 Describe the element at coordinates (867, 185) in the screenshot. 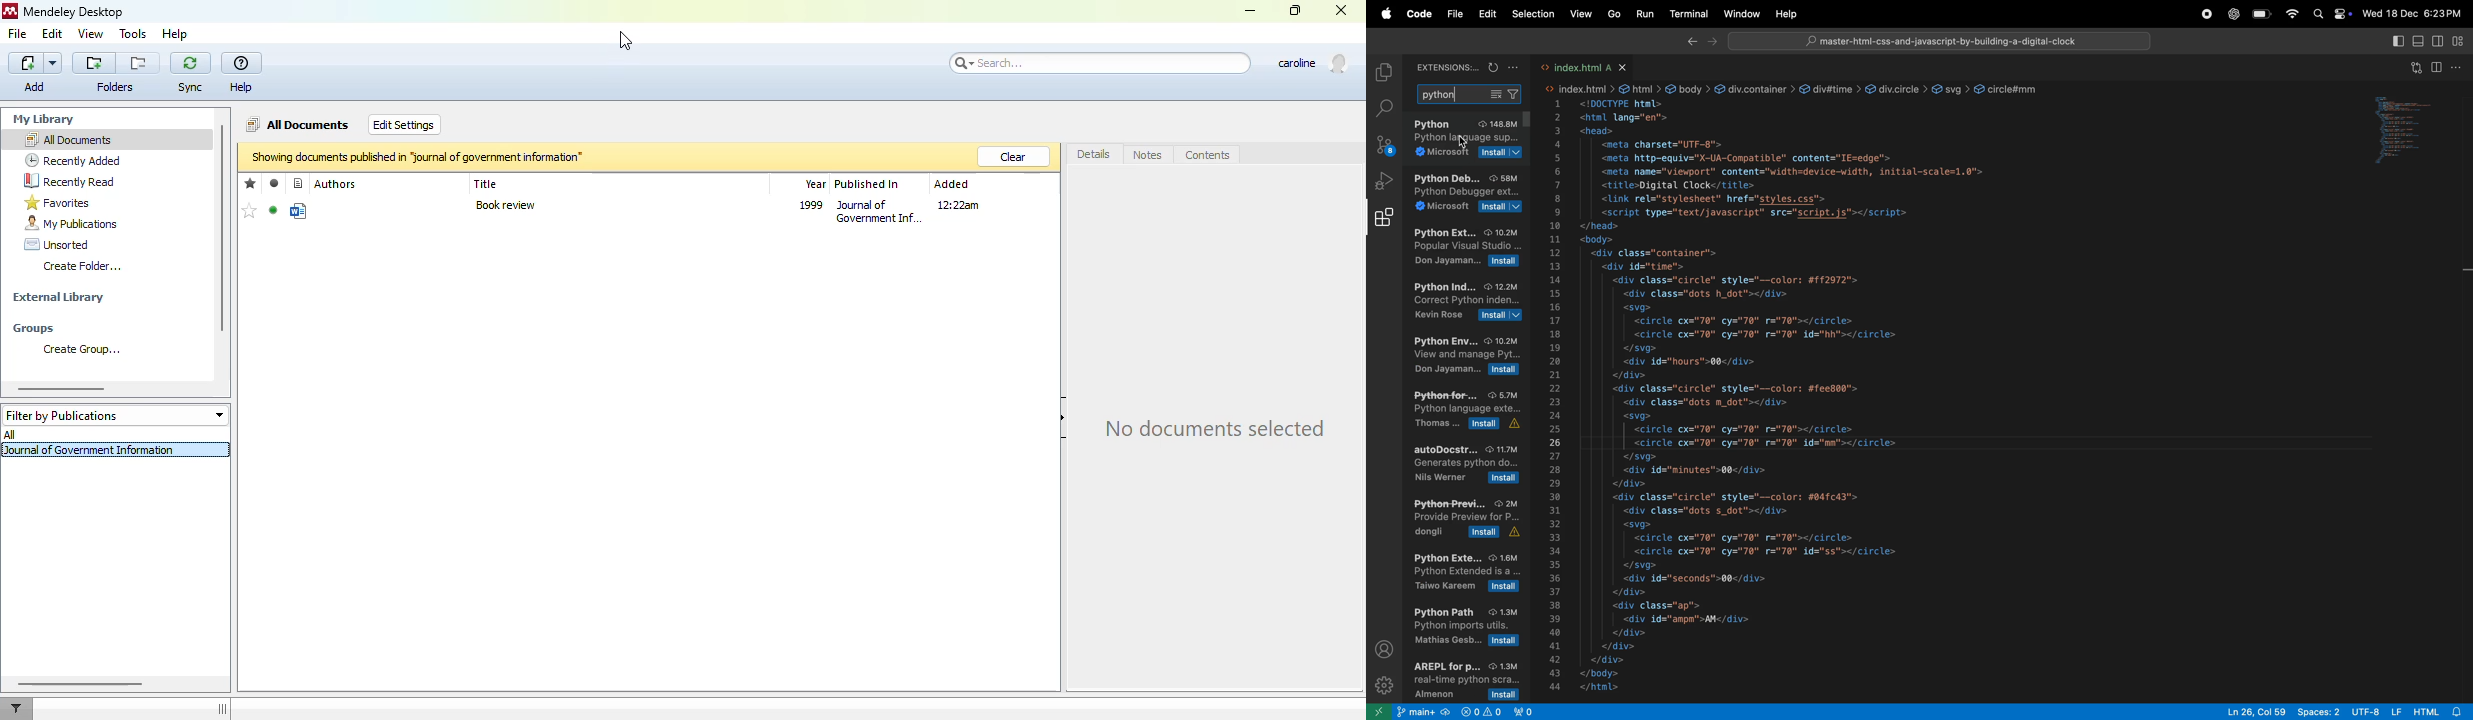

I see `published in` at that location.